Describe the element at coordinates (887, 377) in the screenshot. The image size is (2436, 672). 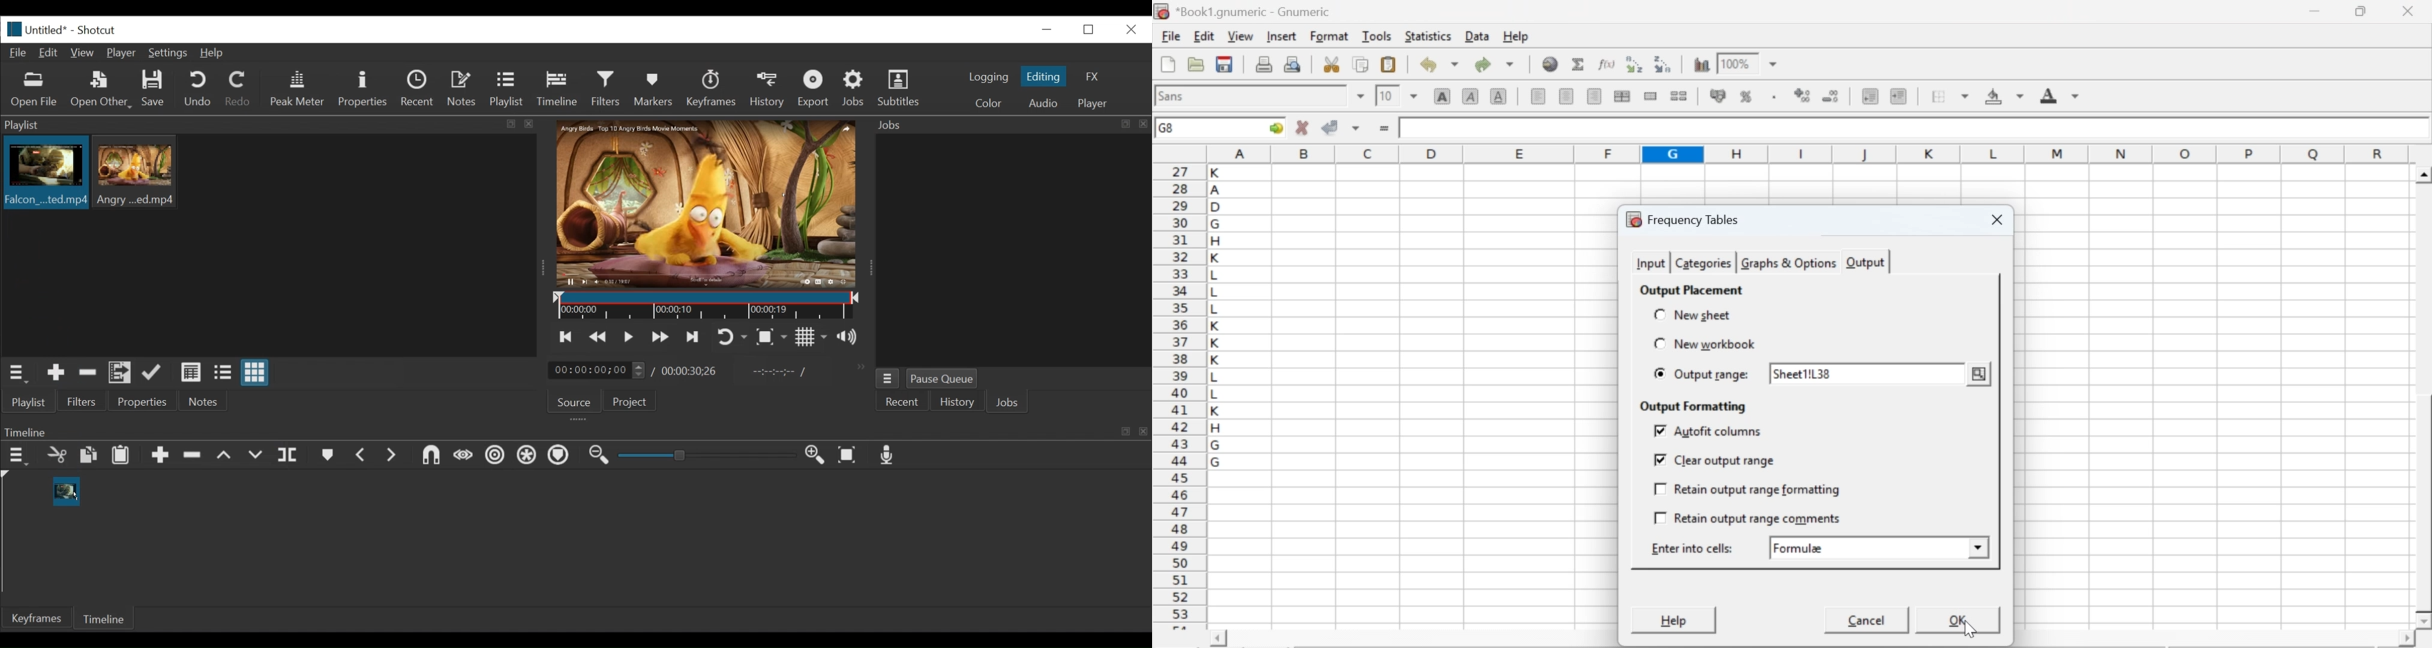
I see `jobs menu` at that location.